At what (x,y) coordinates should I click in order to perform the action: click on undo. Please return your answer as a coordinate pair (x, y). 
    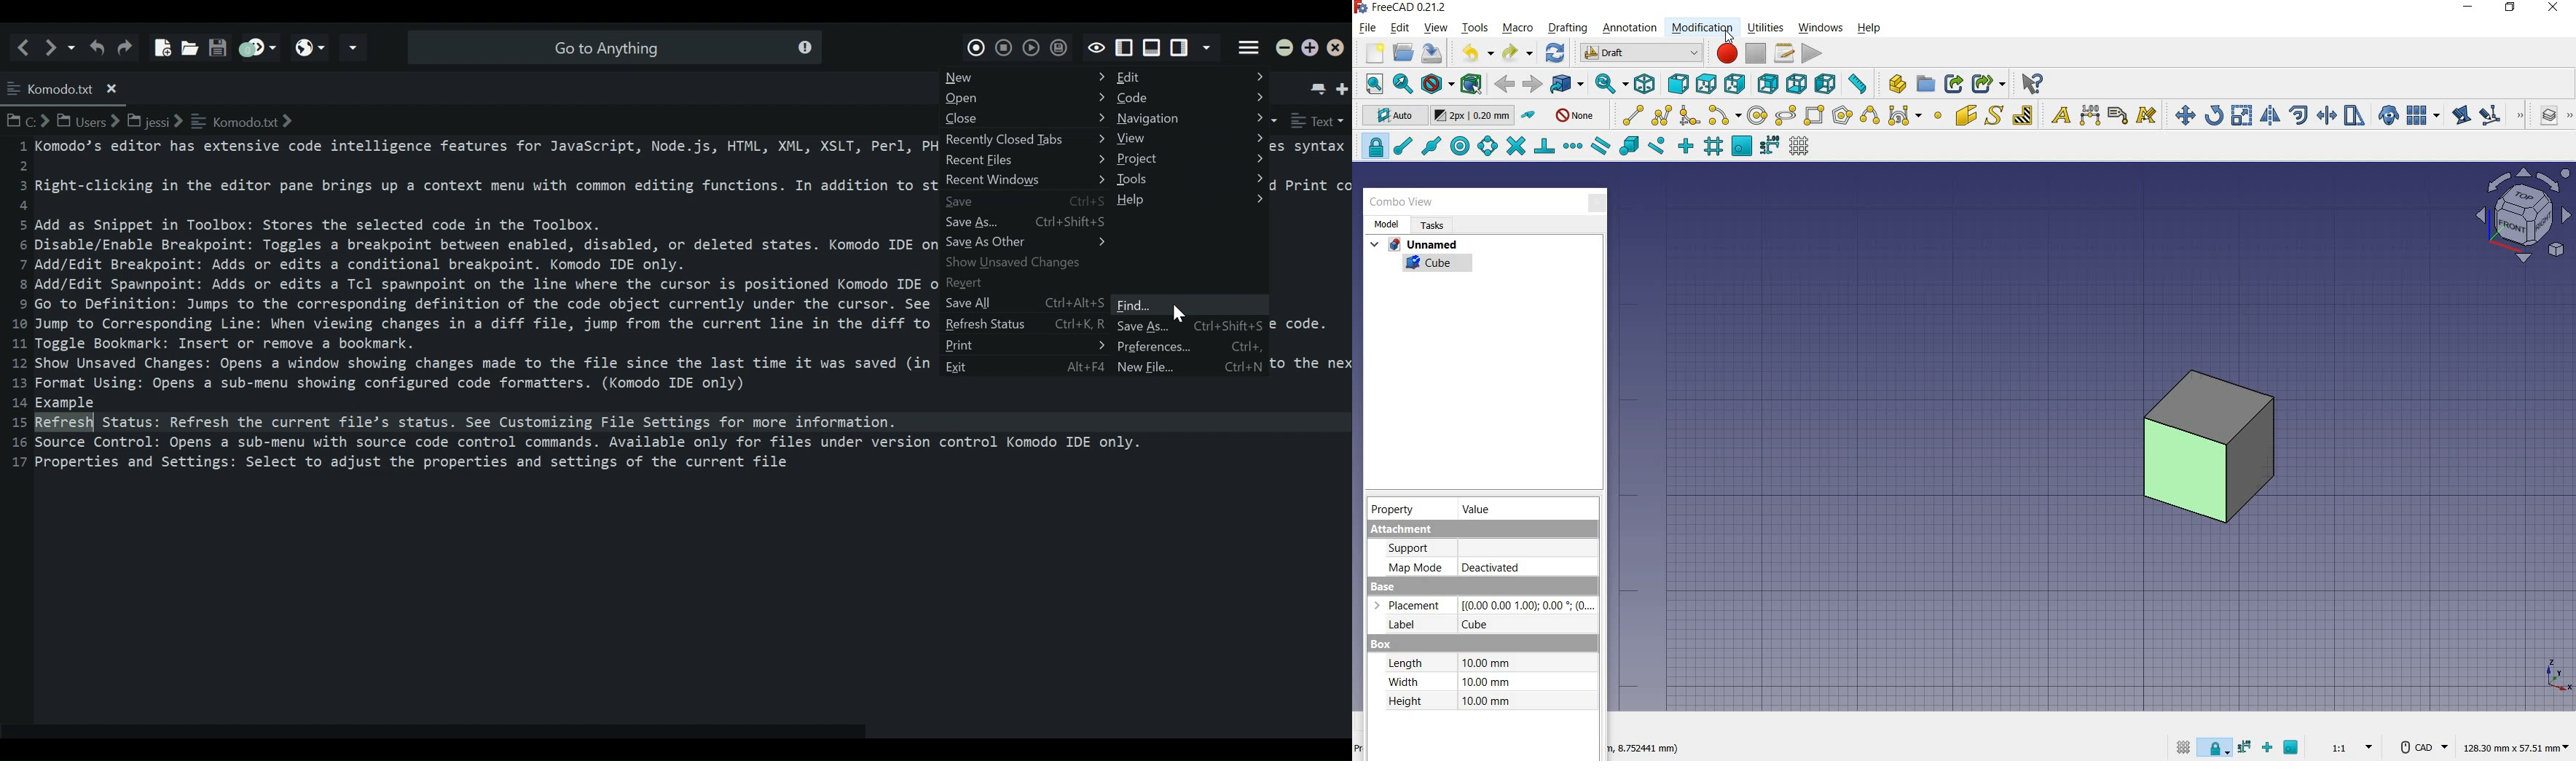
    Looking at the image, I should click on (1472, 52).